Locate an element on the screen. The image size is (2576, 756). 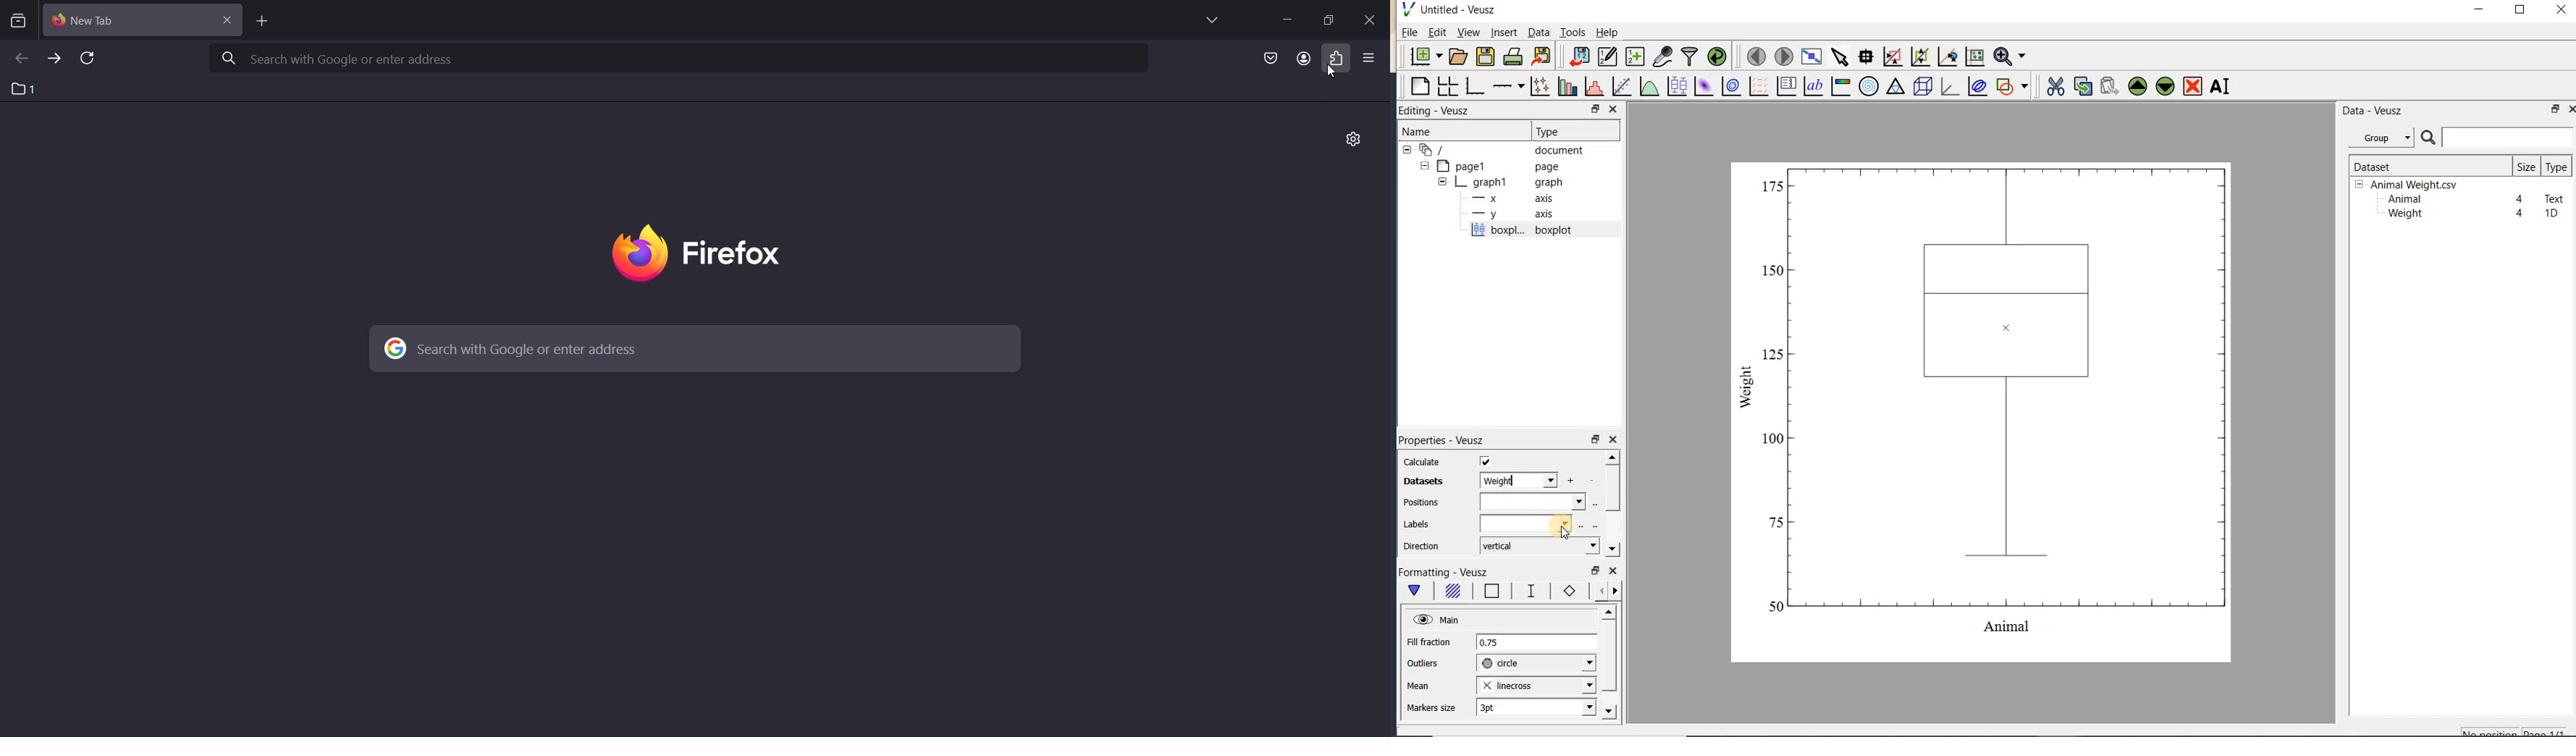
Main is located at coordinates (1436, 618).